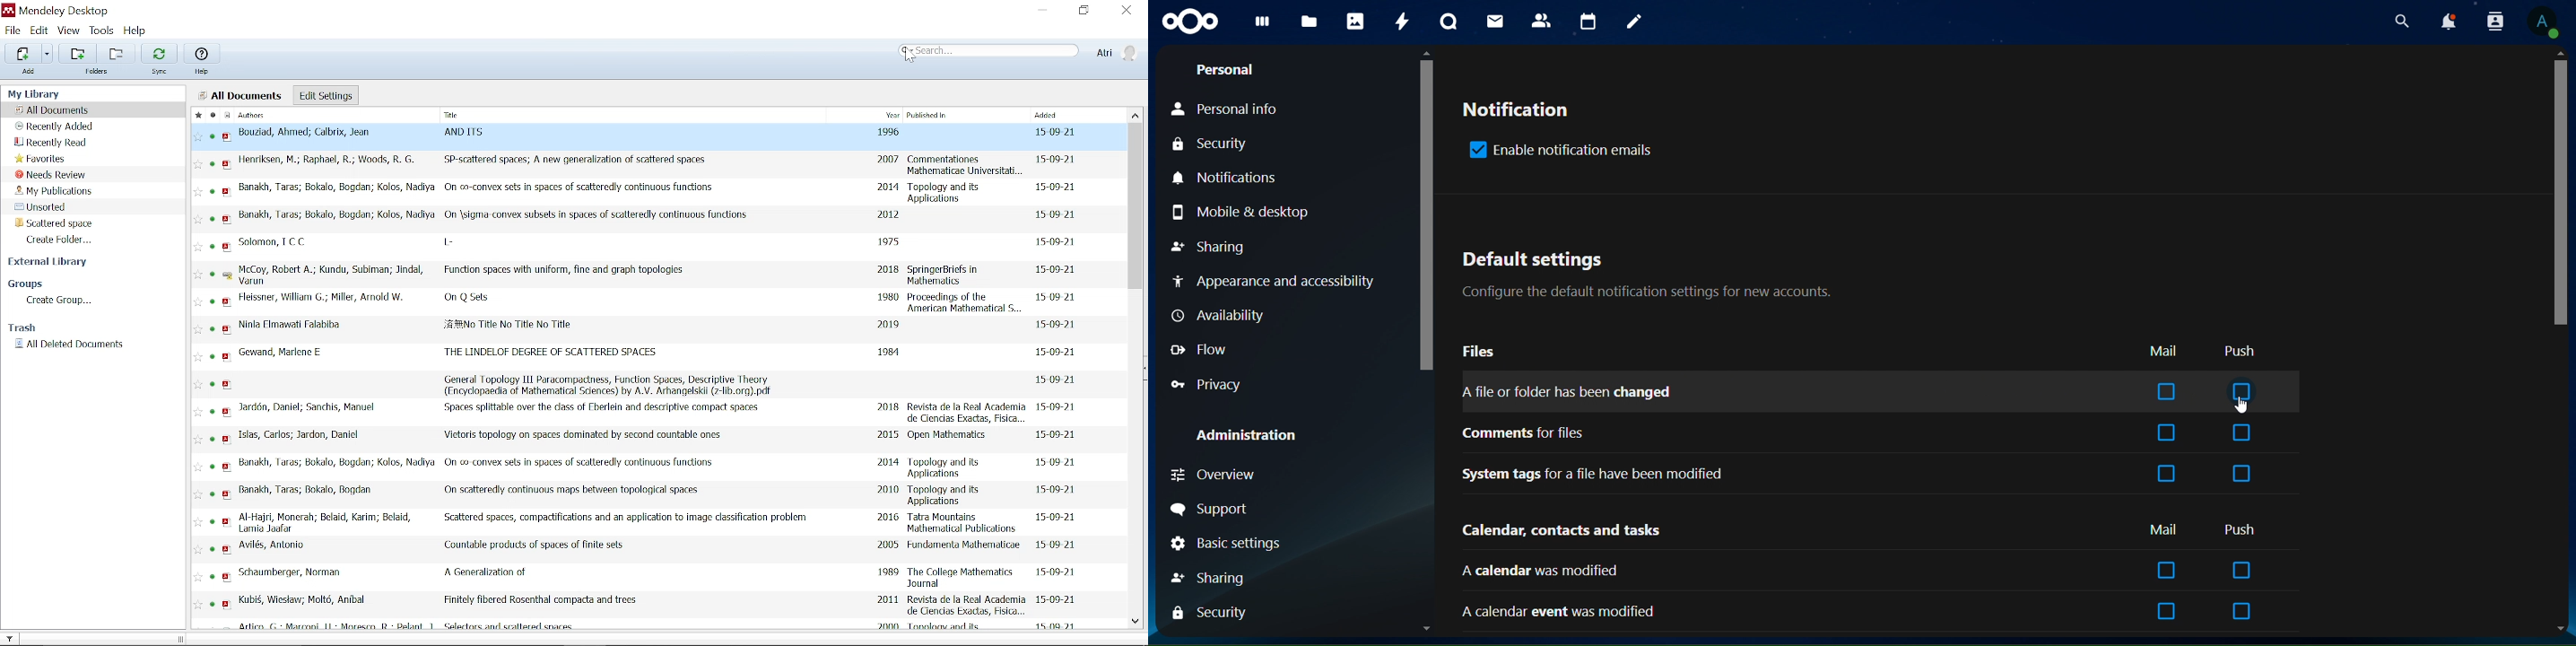 The width and height of the screenshot is (2576, 672). Describe the element at coordinates (1210, 246) in the screenshot. I see `sharing` at that location.